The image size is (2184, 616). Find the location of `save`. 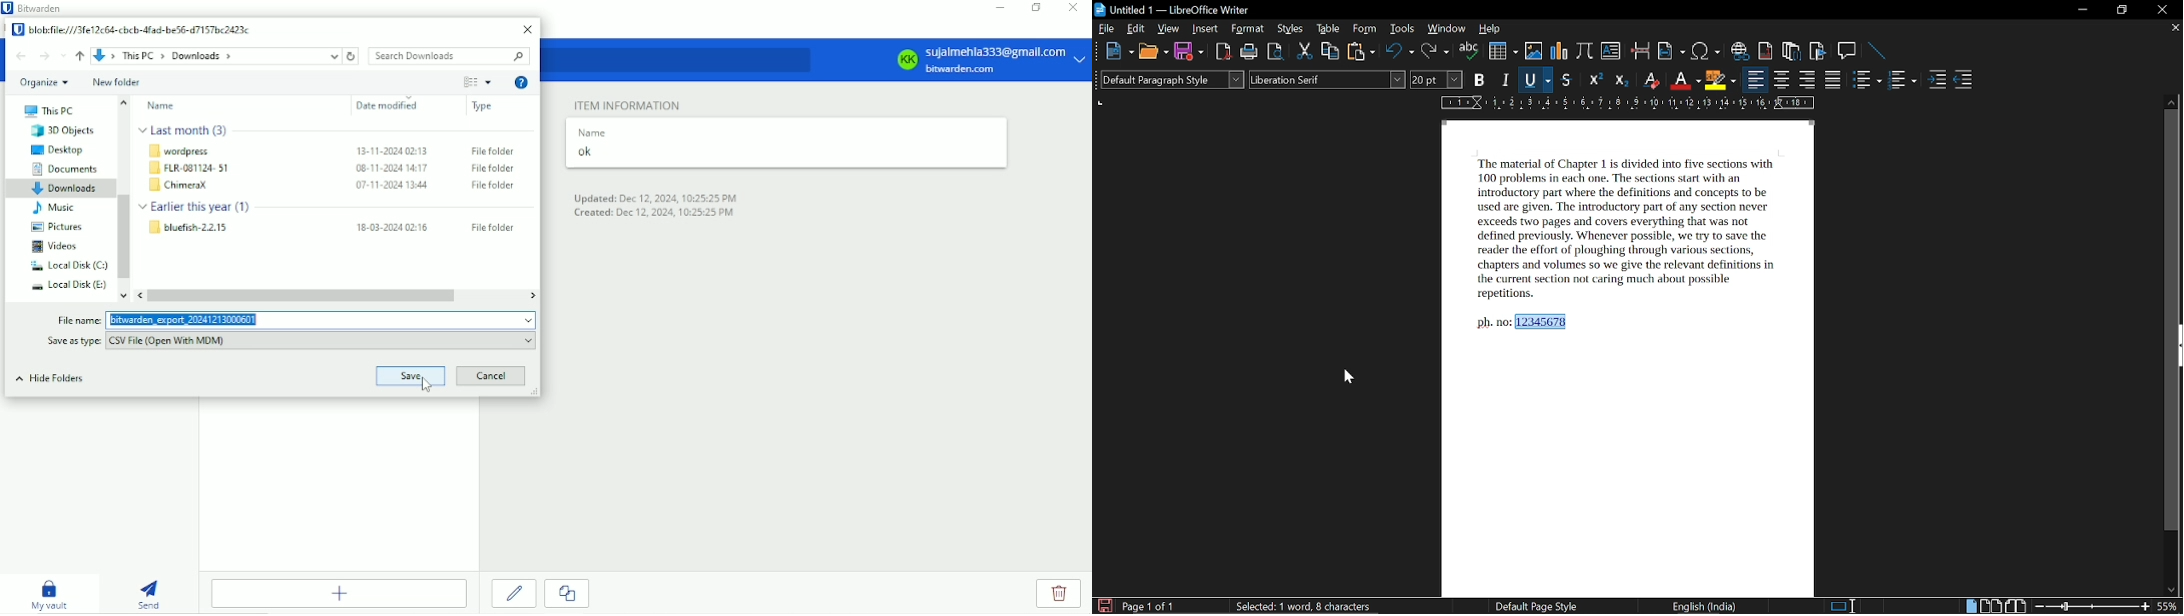

save is located at coordinates (1104, 605).